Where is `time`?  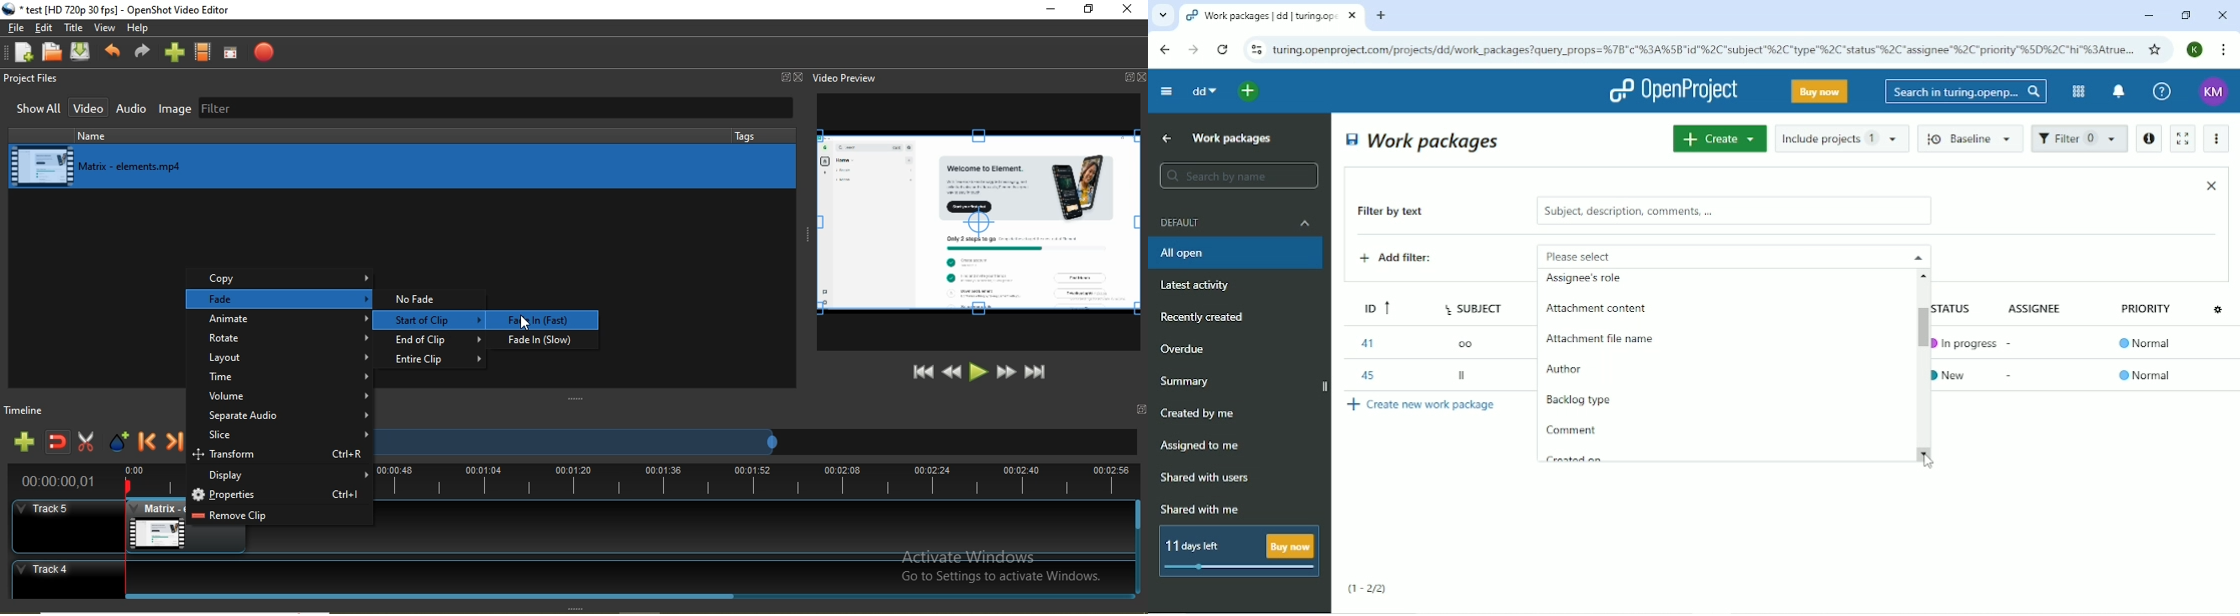
time is located at coordinates (61, 483).